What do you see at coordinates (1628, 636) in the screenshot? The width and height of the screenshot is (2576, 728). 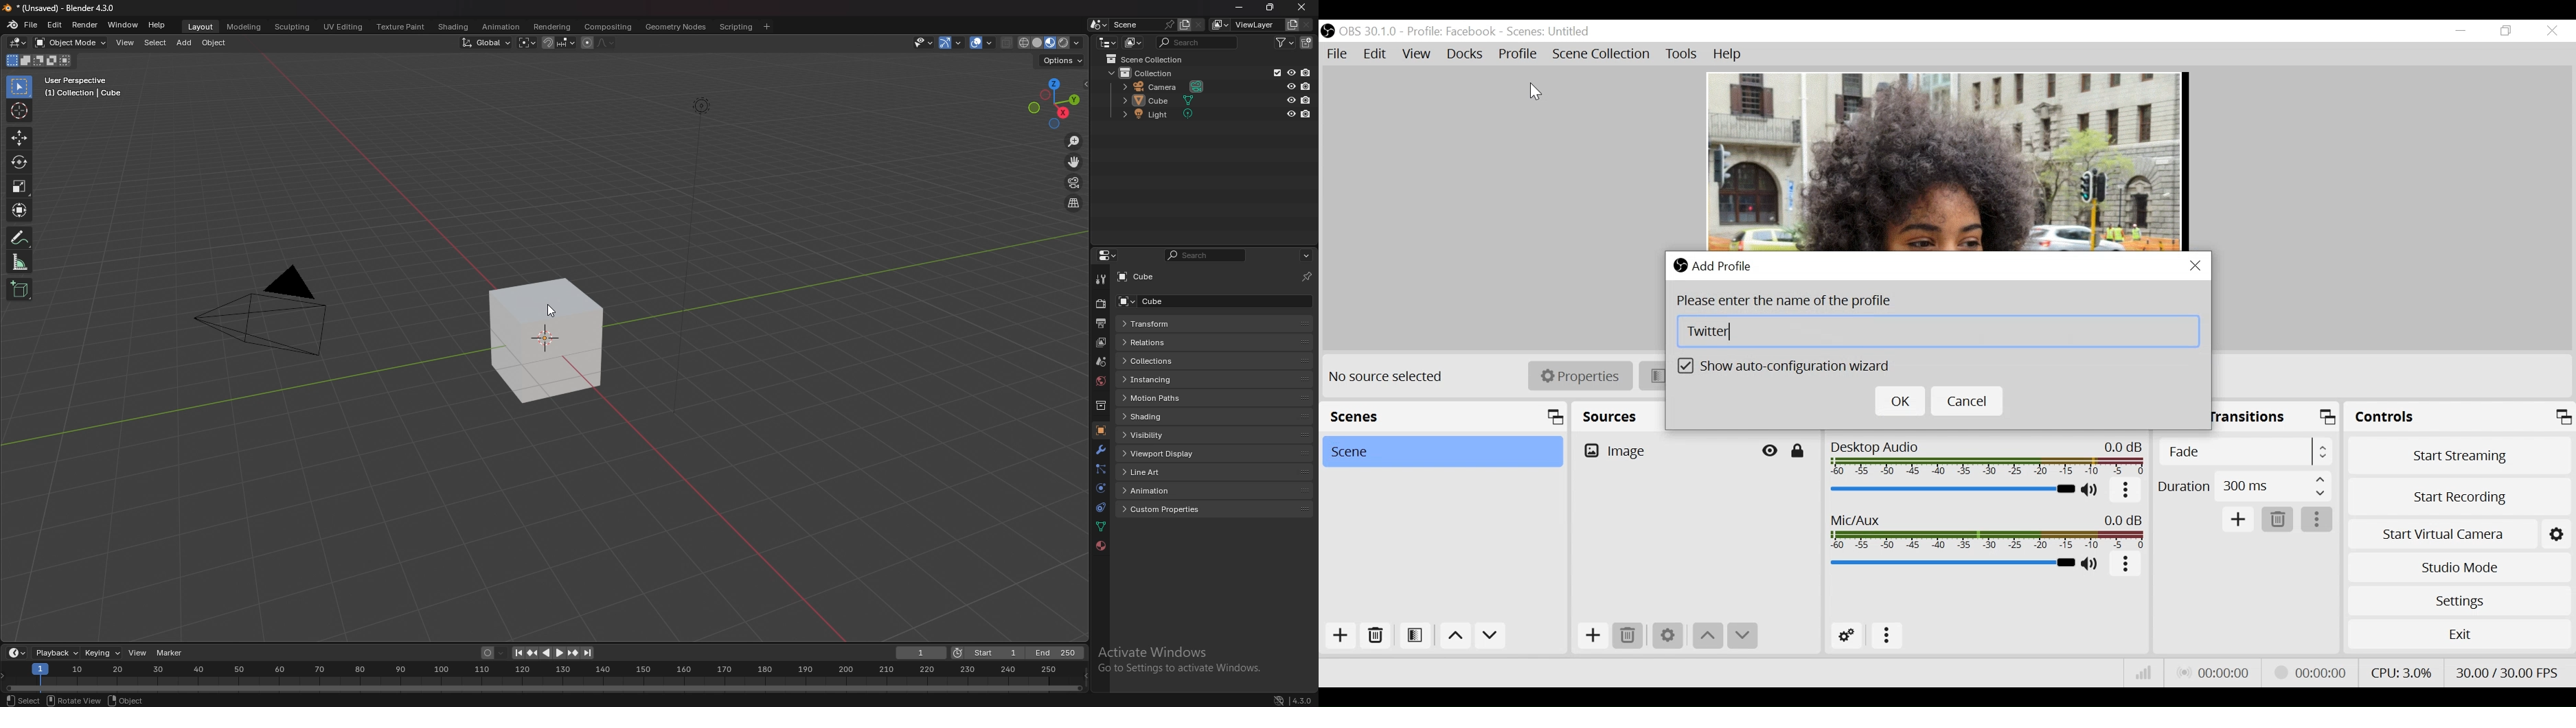 I see `Delete` at bounding box center [1628, 636].